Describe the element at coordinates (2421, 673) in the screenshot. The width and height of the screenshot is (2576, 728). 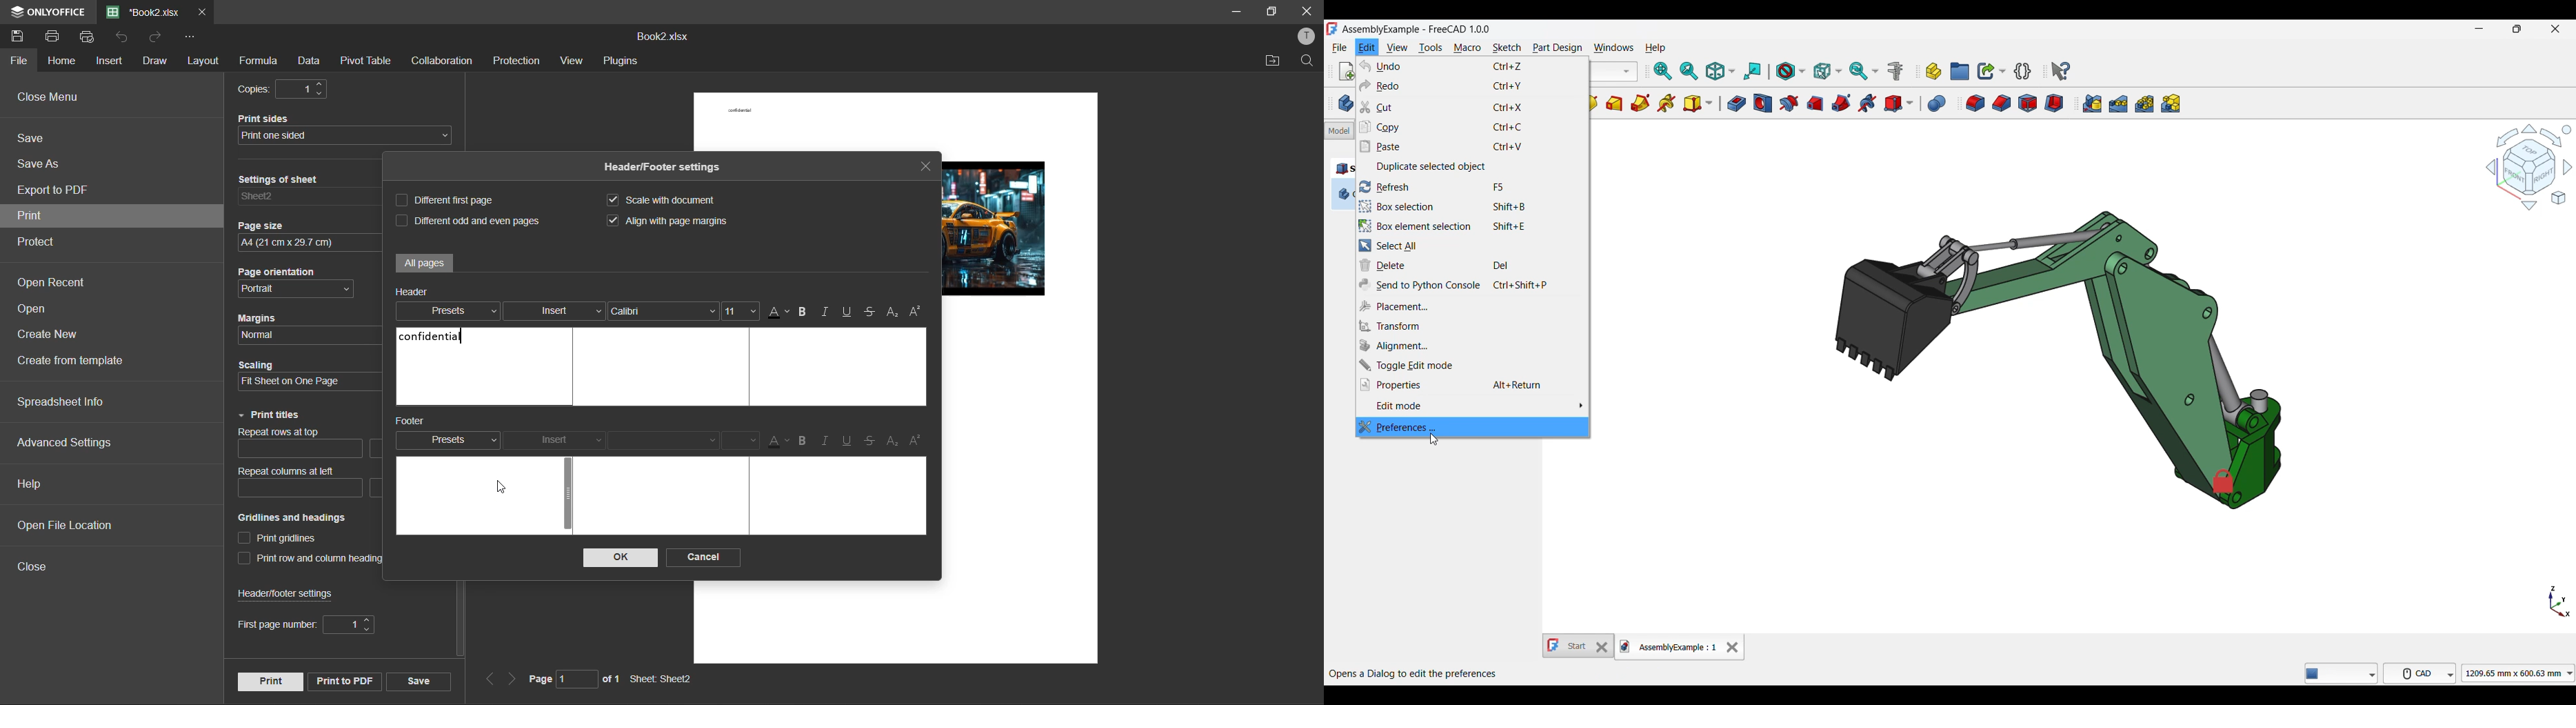
I see `cad` at that location.